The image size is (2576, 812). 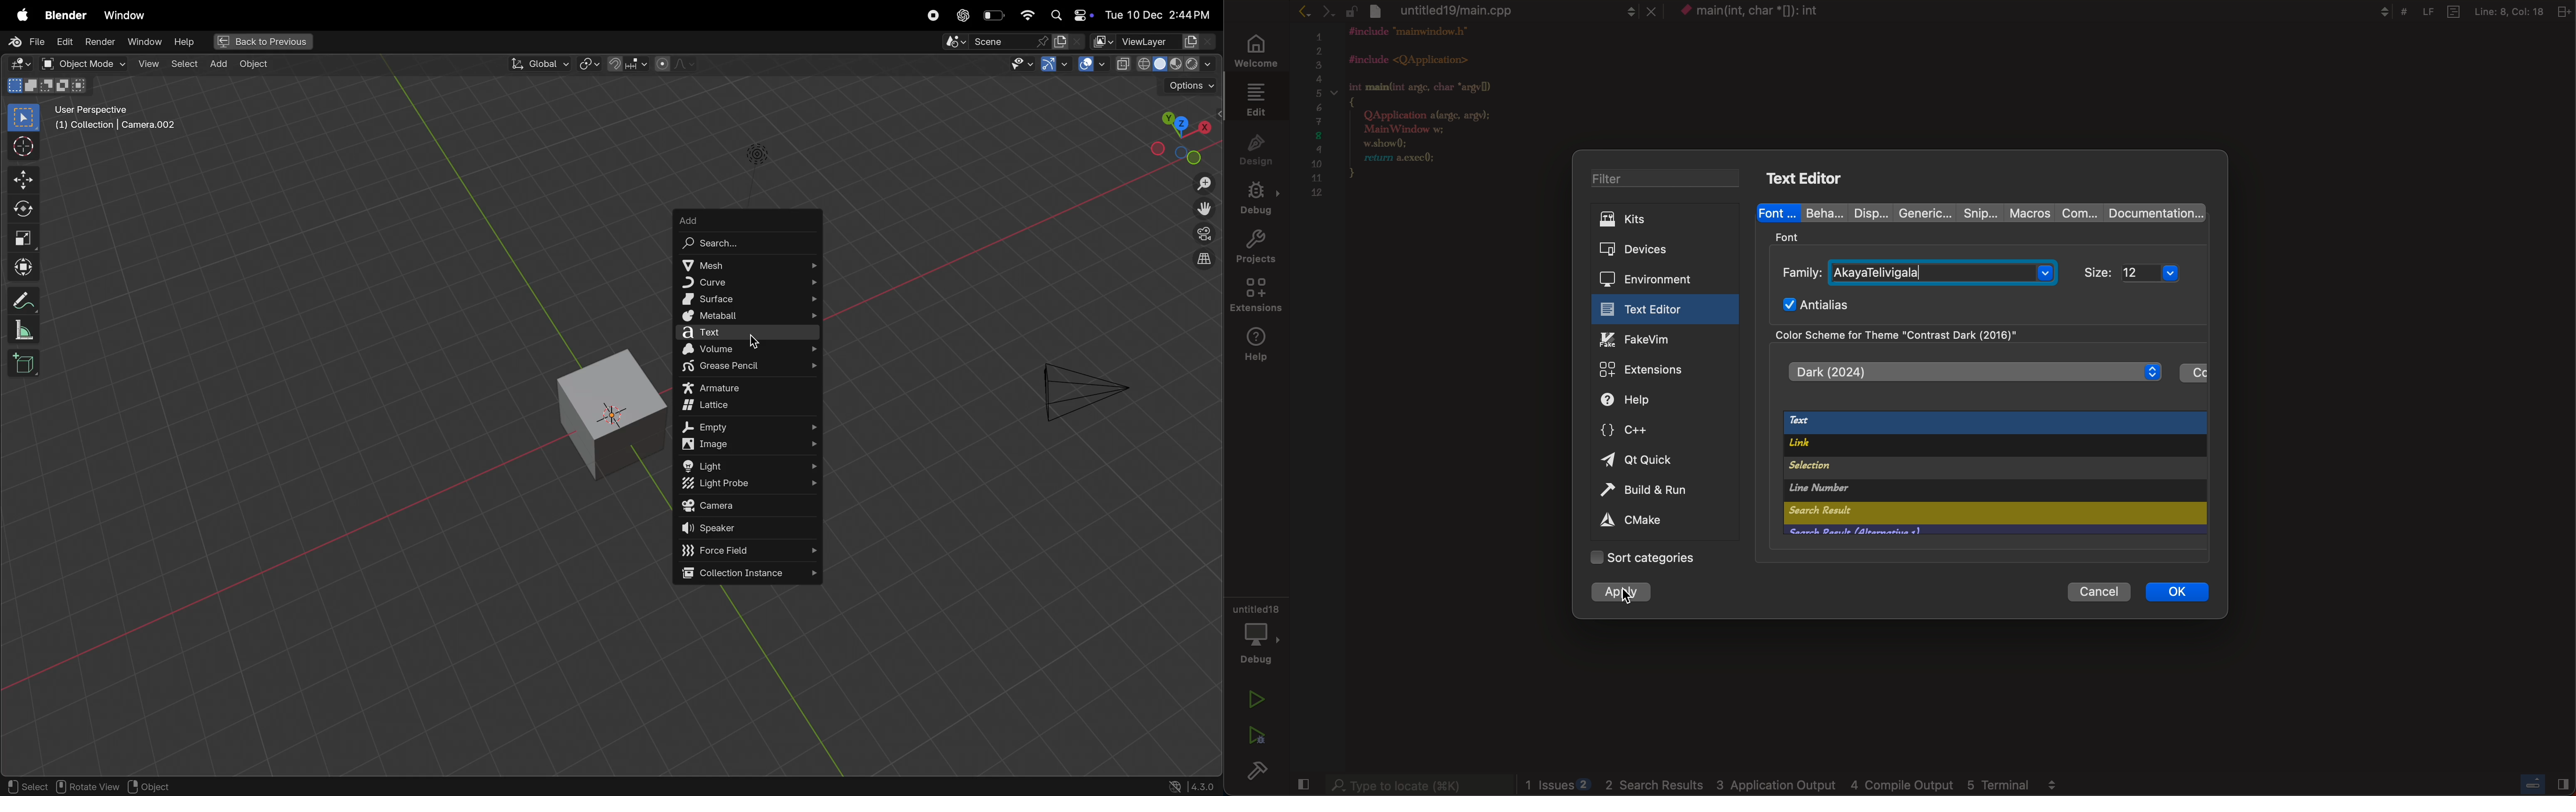 What do you see at coordinates (2175, 591) in the screenshot?
I see `ok` at bounding box center [2175, 591].